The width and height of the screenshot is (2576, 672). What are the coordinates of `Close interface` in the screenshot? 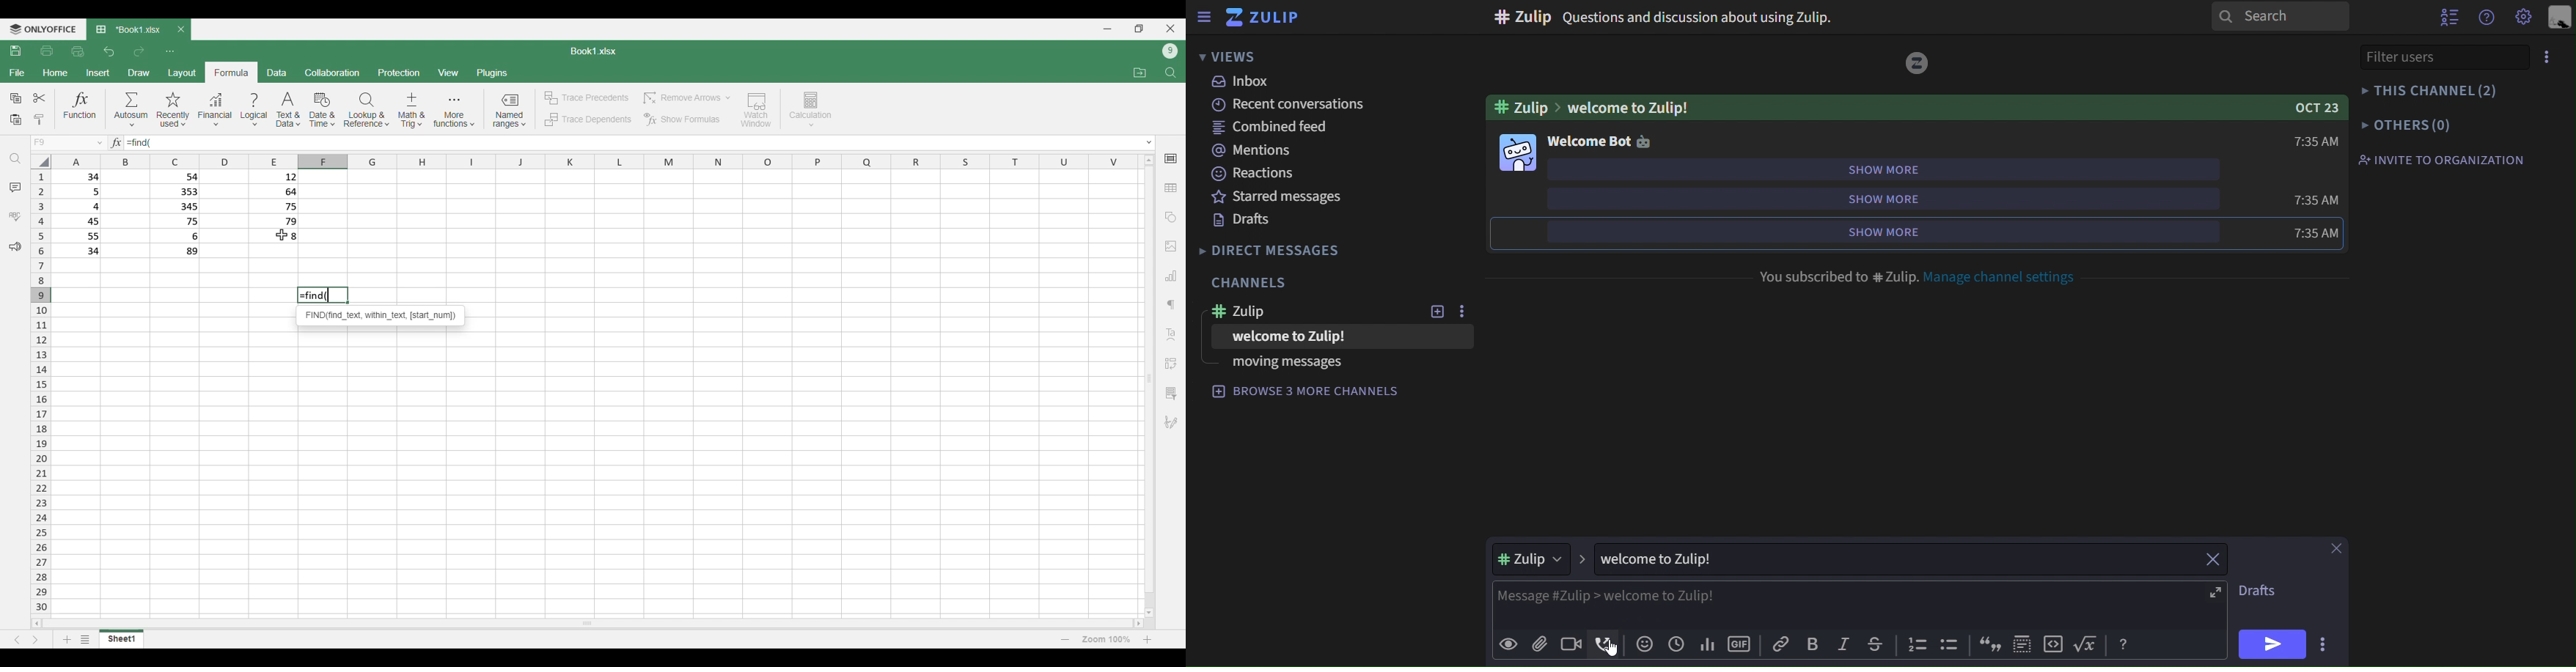 It's located at (1171, 28).